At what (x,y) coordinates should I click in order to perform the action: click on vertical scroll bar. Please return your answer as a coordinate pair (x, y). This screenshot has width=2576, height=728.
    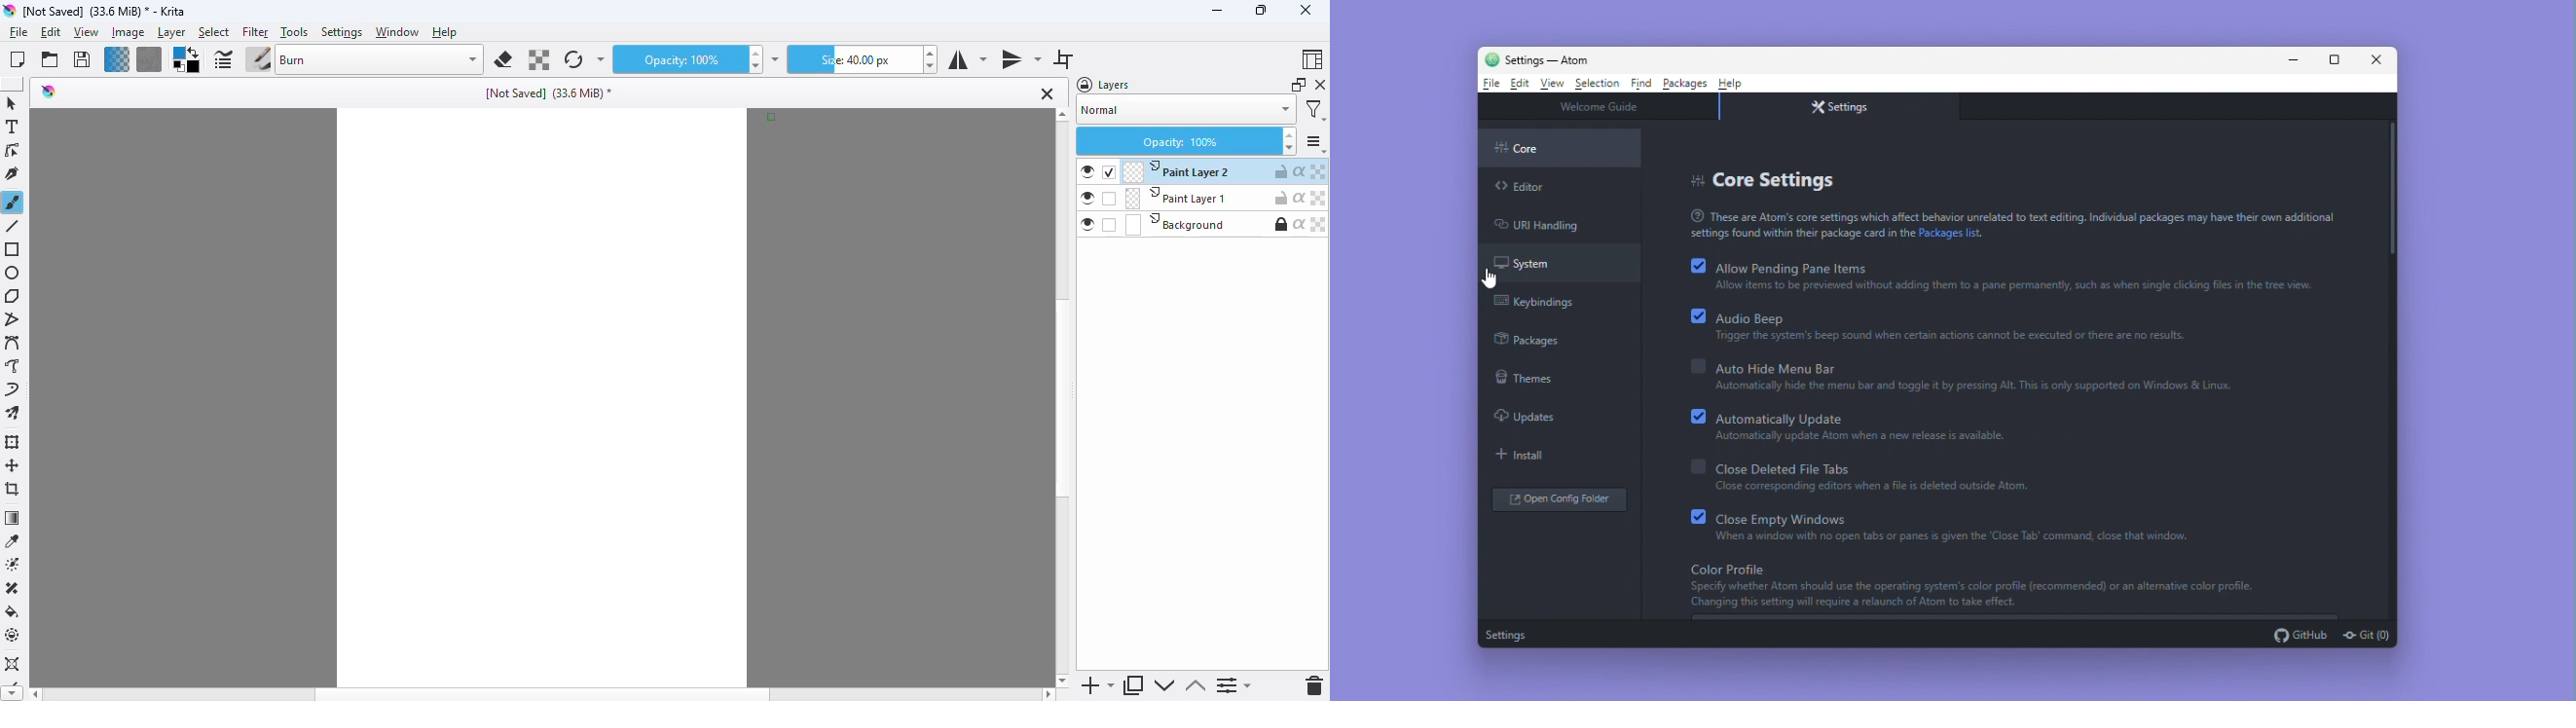
    Looking at the image, I should click on (1063, 399).